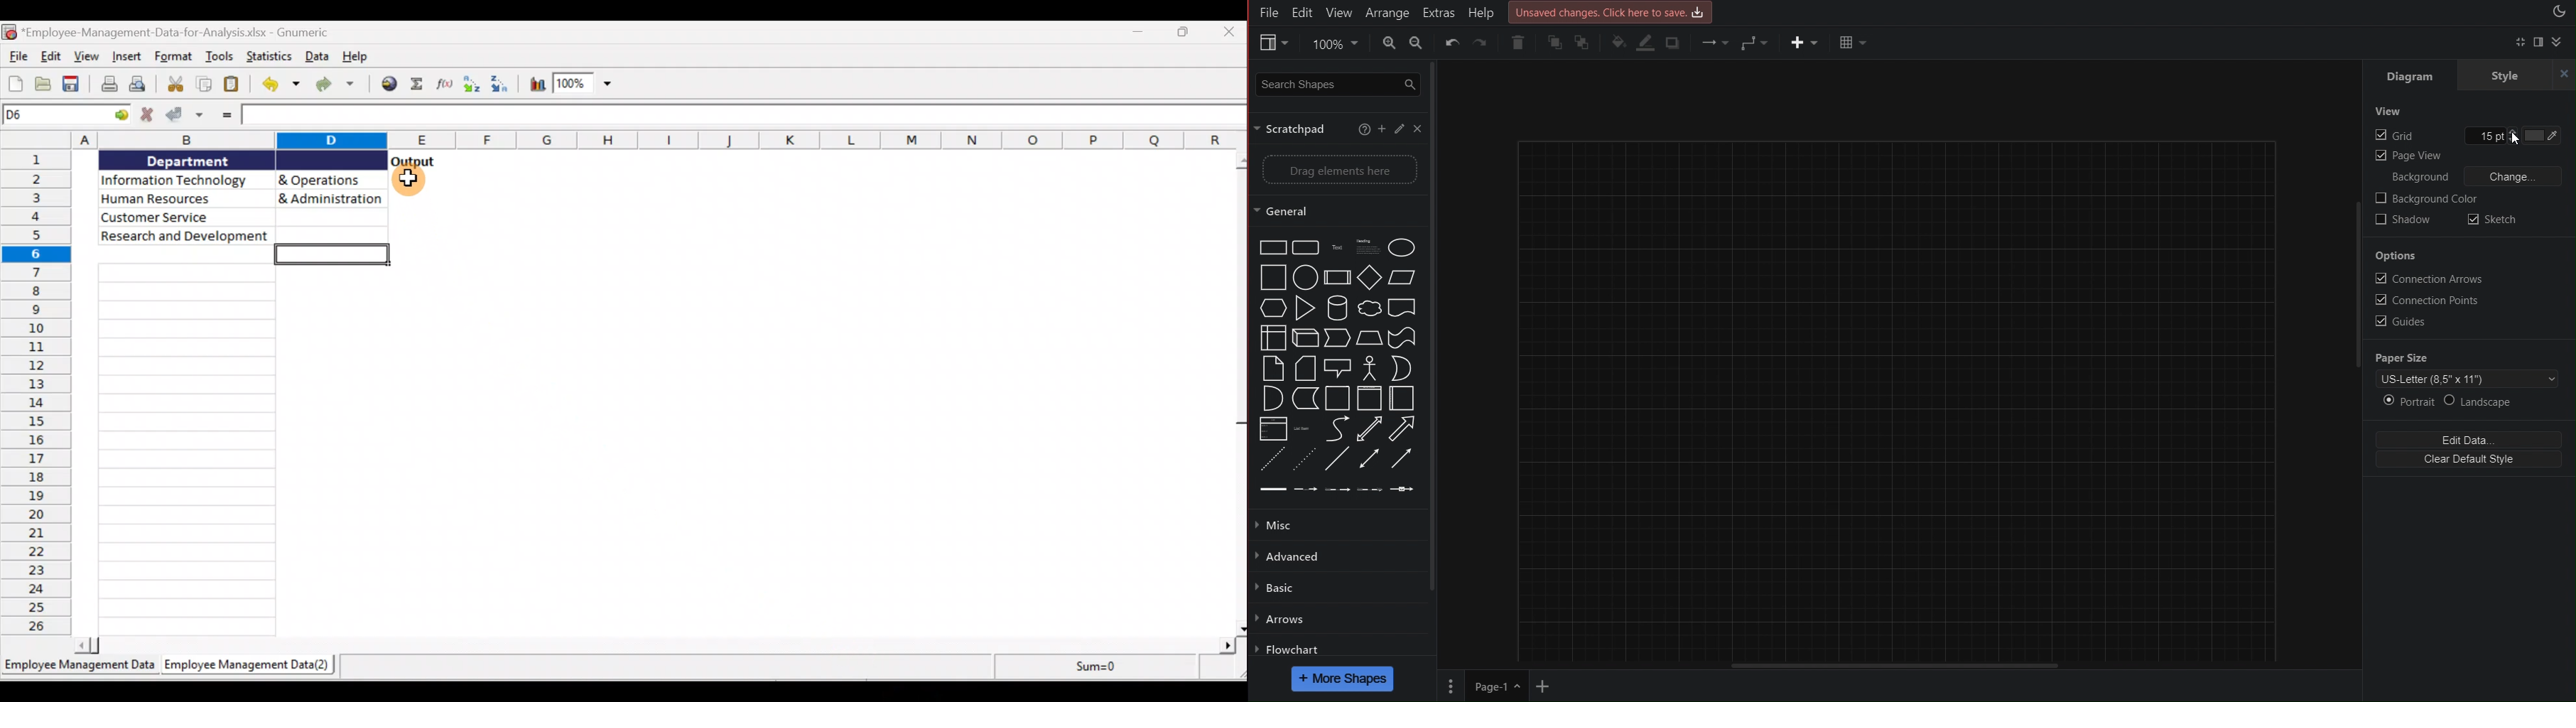  Describe the element at coordinates (228, 114) in the screenshot. I see `Enter formula` at that location.